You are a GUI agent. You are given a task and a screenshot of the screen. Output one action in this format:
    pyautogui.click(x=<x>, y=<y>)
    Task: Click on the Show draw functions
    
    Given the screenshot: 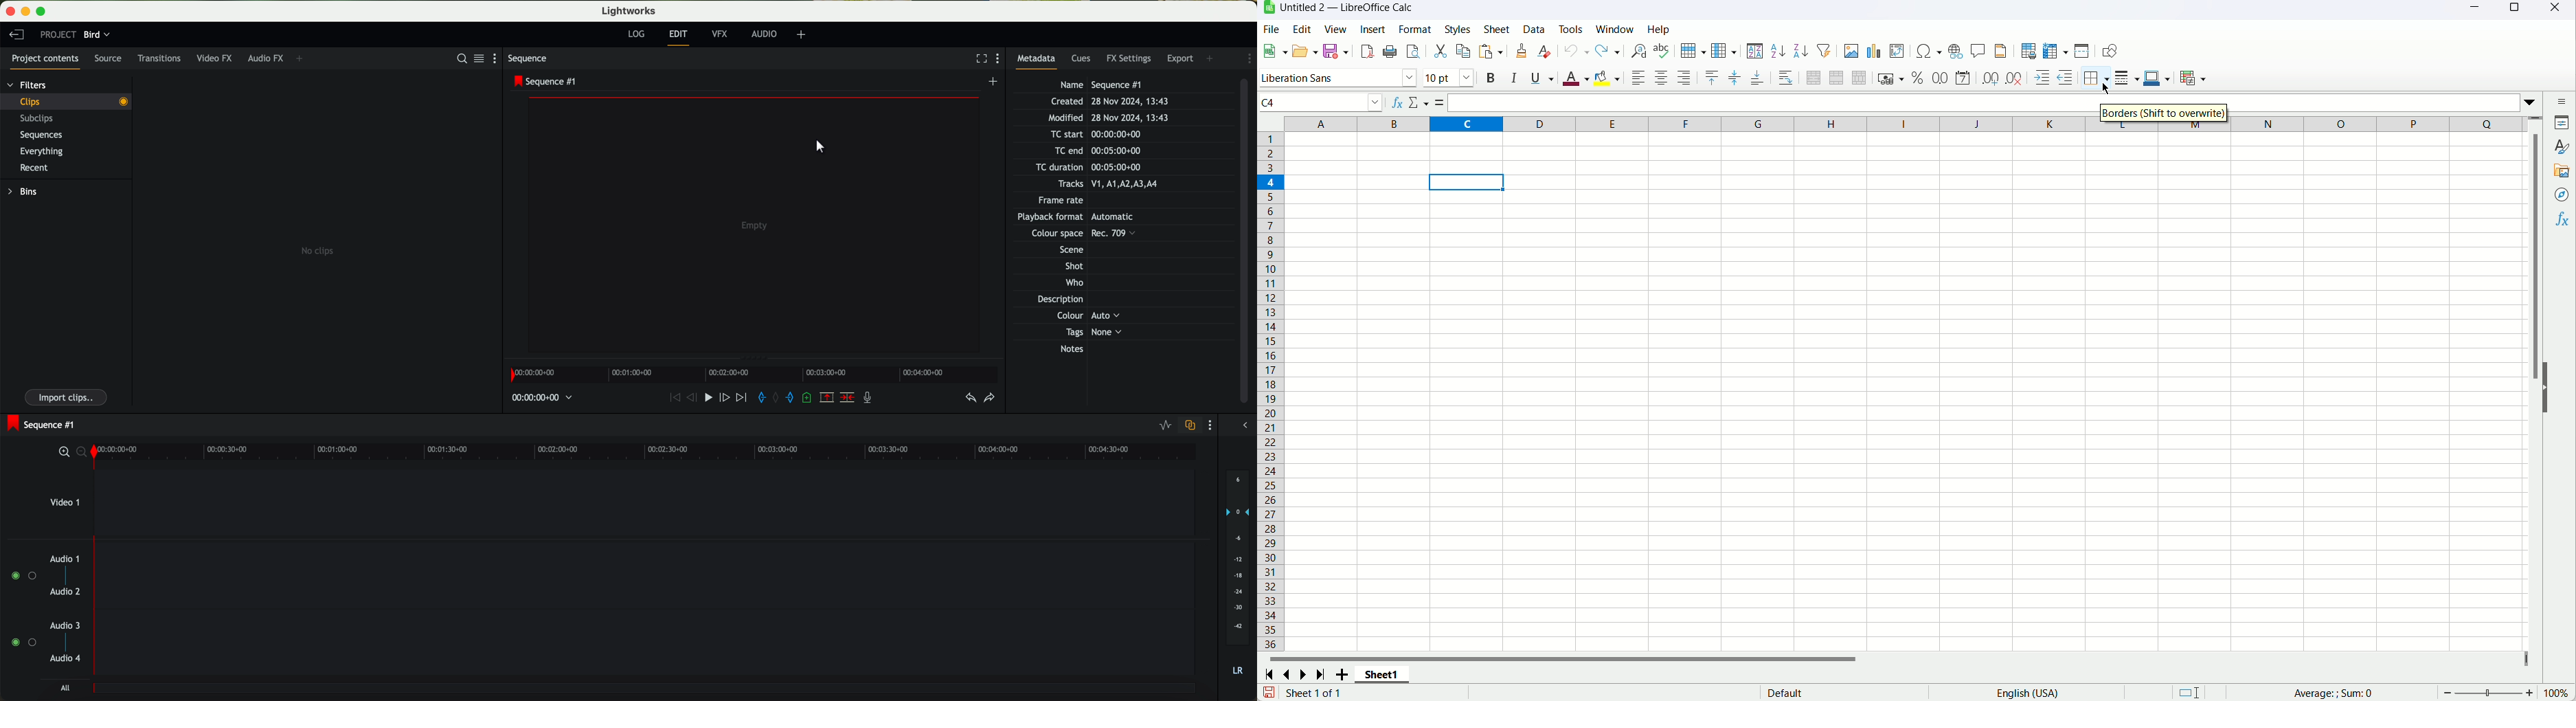 What is the action you would take?
    pyautogui.click(x=2112, y=51)
    